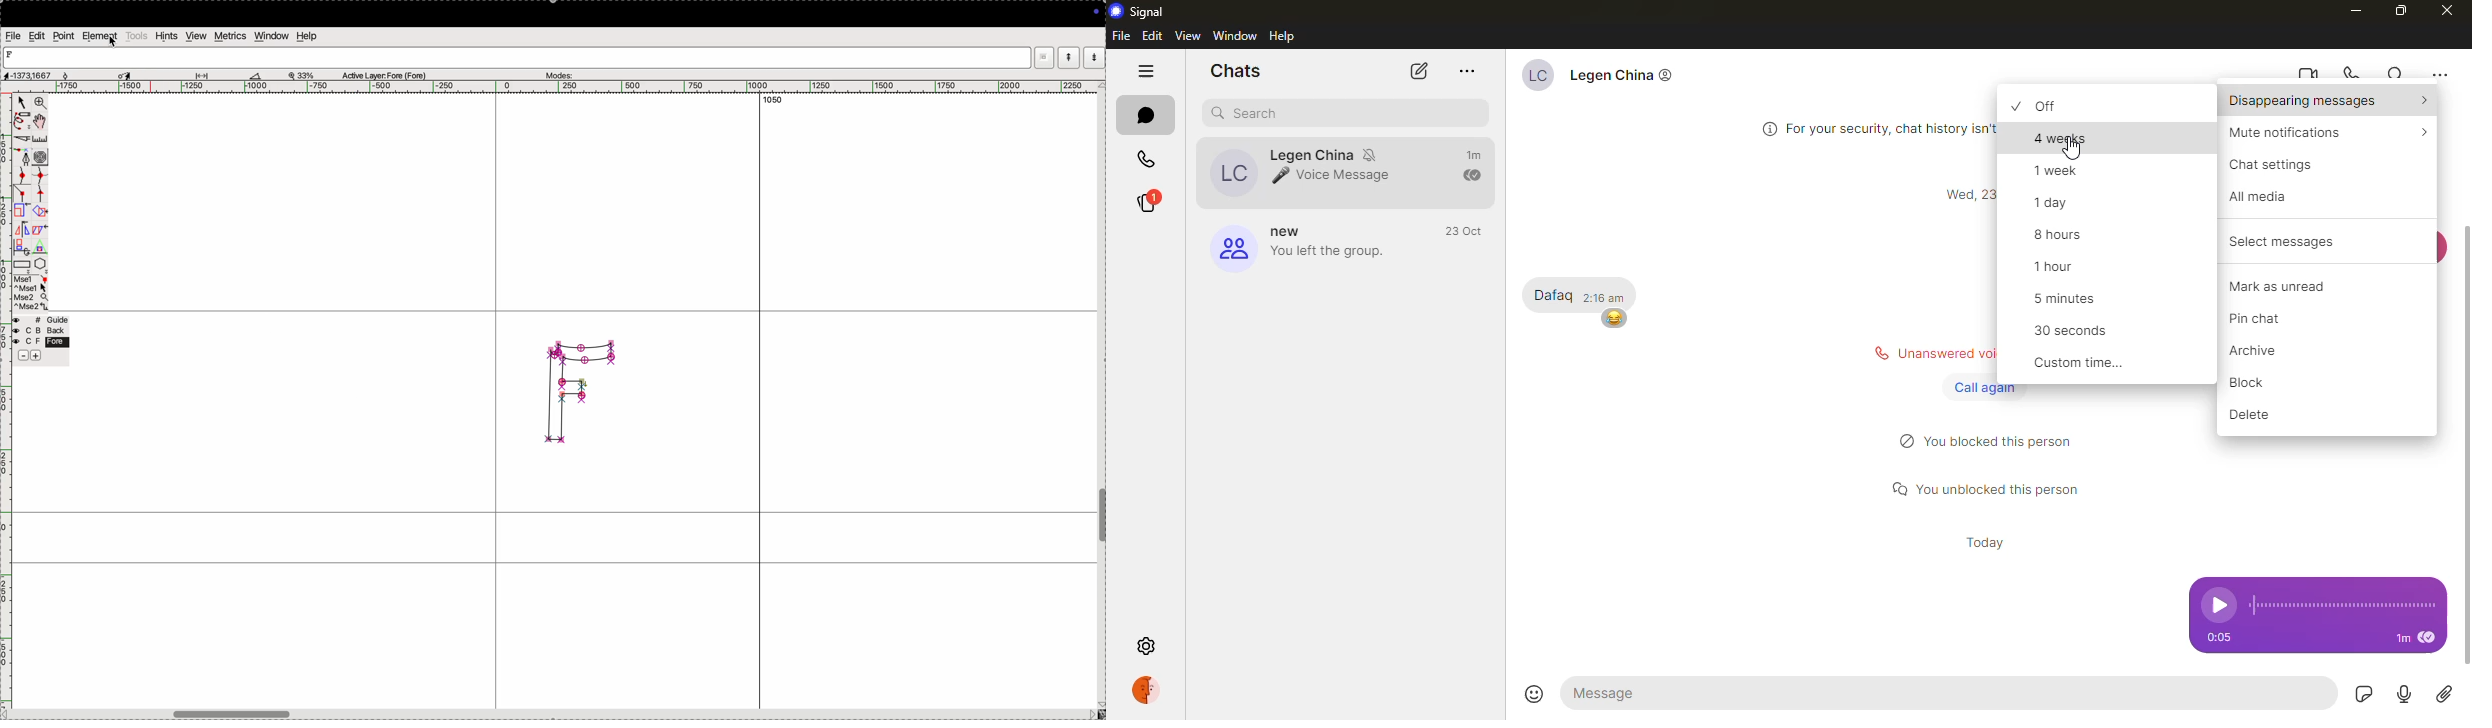  What do you see at coordinates (1965, 195) in the screenshot?
I see `time` at bounding box center [1965, 195].